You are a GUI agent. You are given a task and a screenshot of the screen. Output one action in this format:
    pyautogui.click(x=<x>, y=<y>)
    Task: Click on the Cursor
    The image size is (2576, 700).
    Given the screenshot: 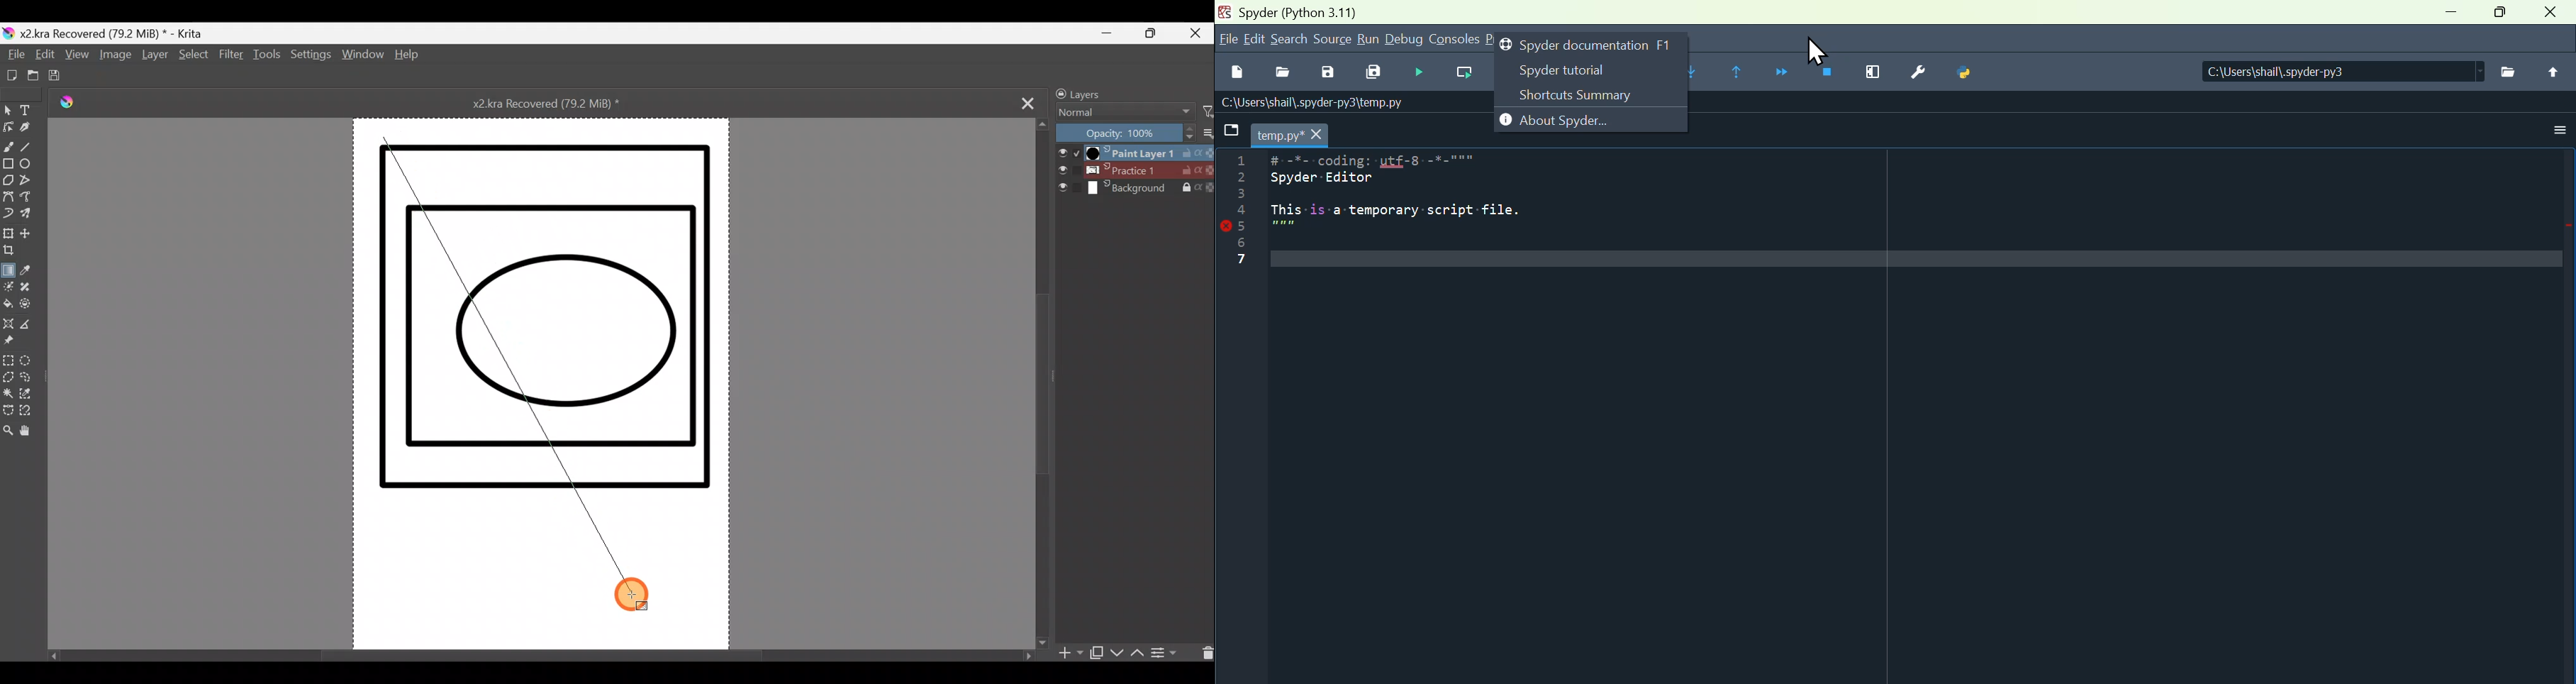 What is the action you would take?
    pyautogui.click(x=635, y=594)
    